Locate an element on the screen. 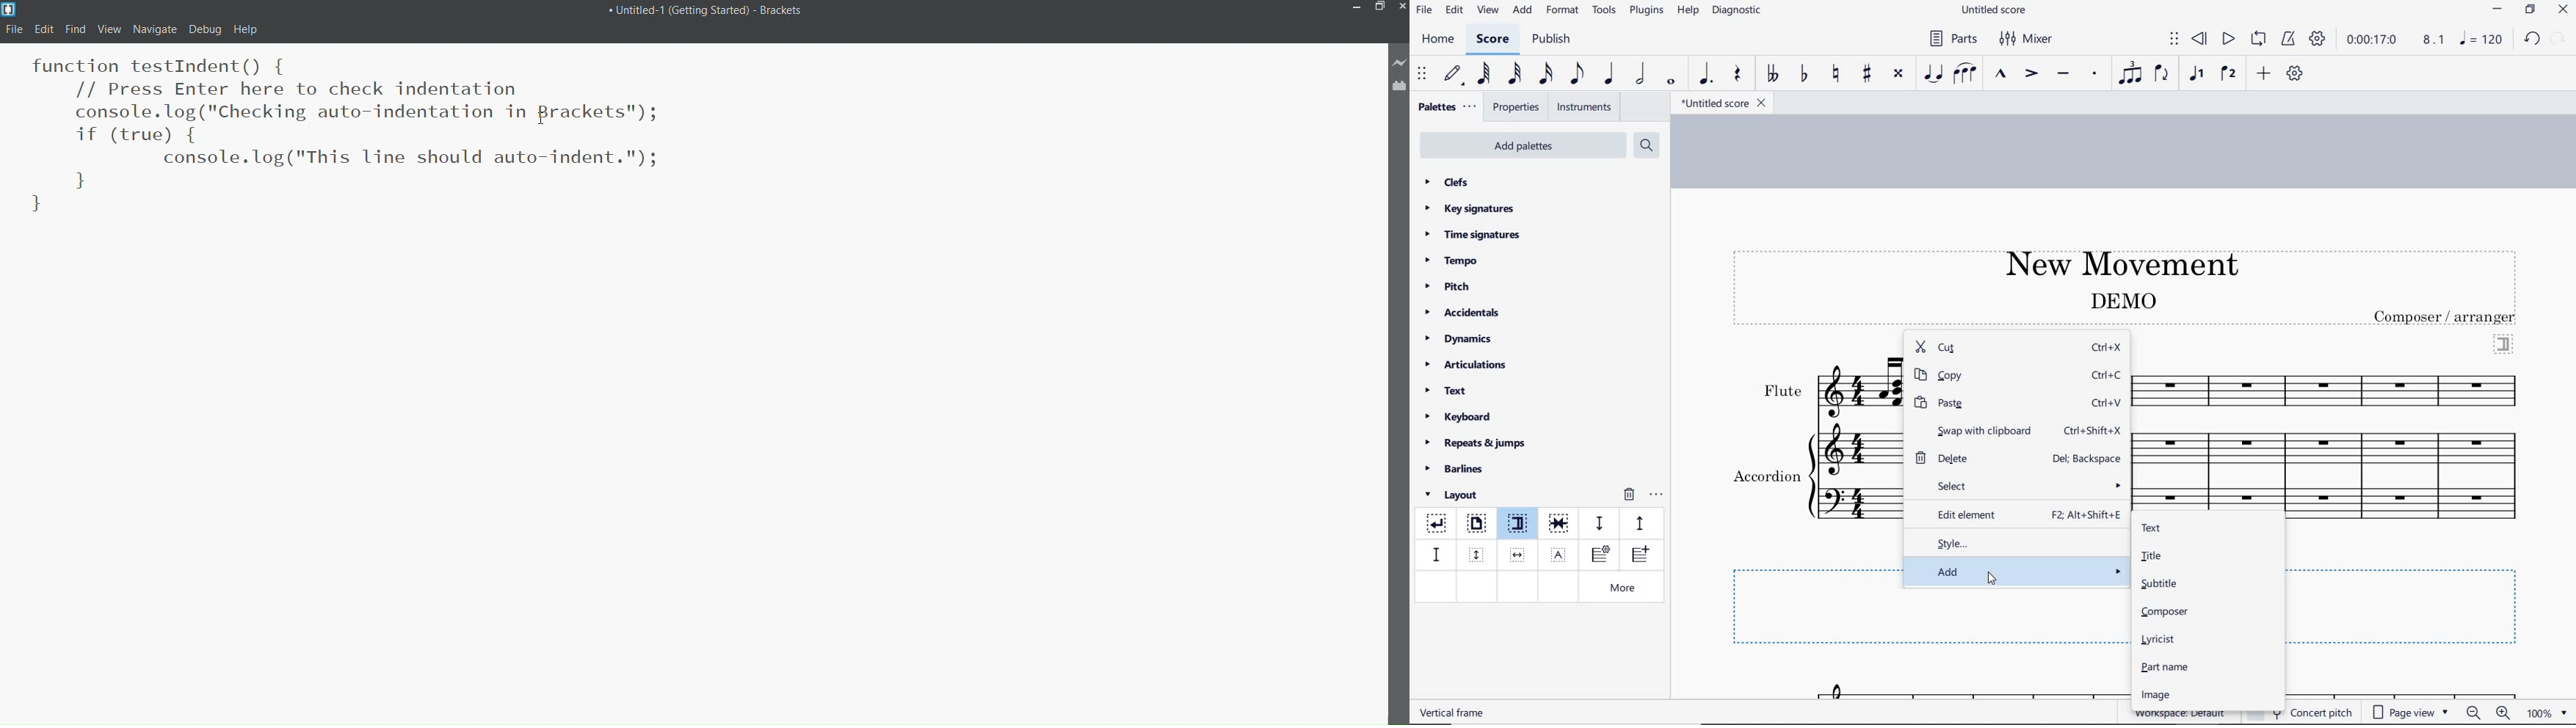 The image size is (2576, 728). score is located at coordinates (1493, 41).